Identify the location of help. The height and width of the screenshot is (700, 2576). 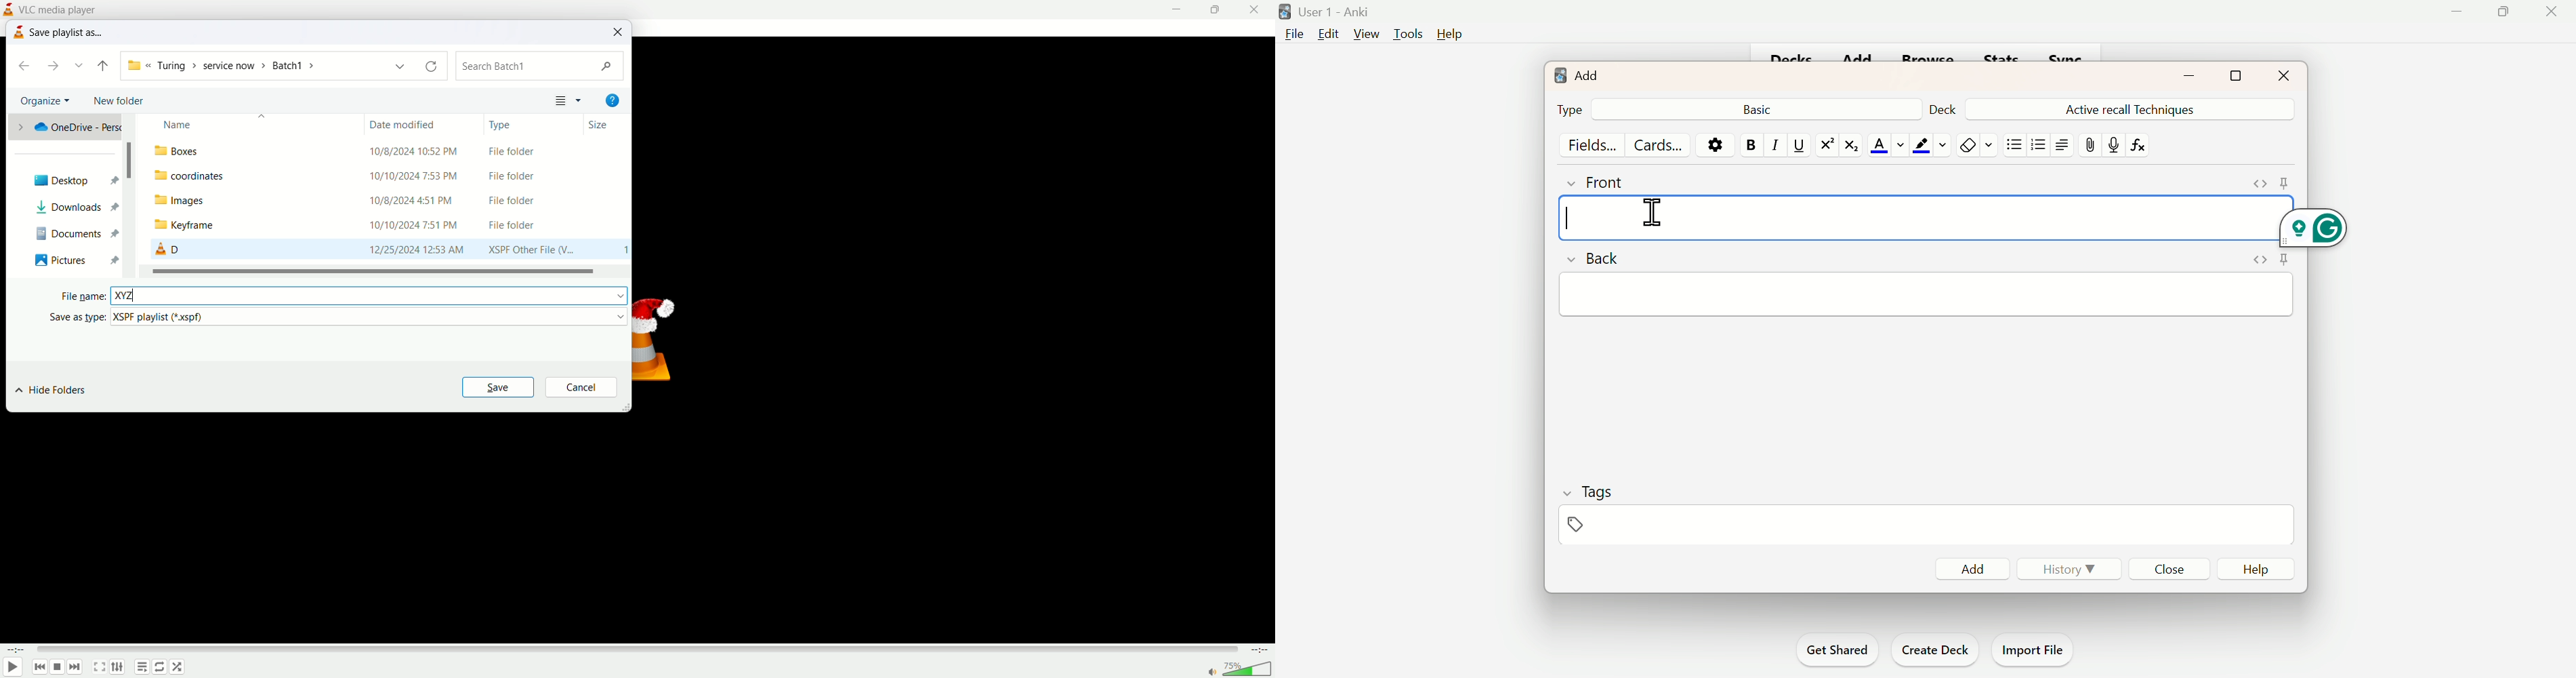
(612, 100).